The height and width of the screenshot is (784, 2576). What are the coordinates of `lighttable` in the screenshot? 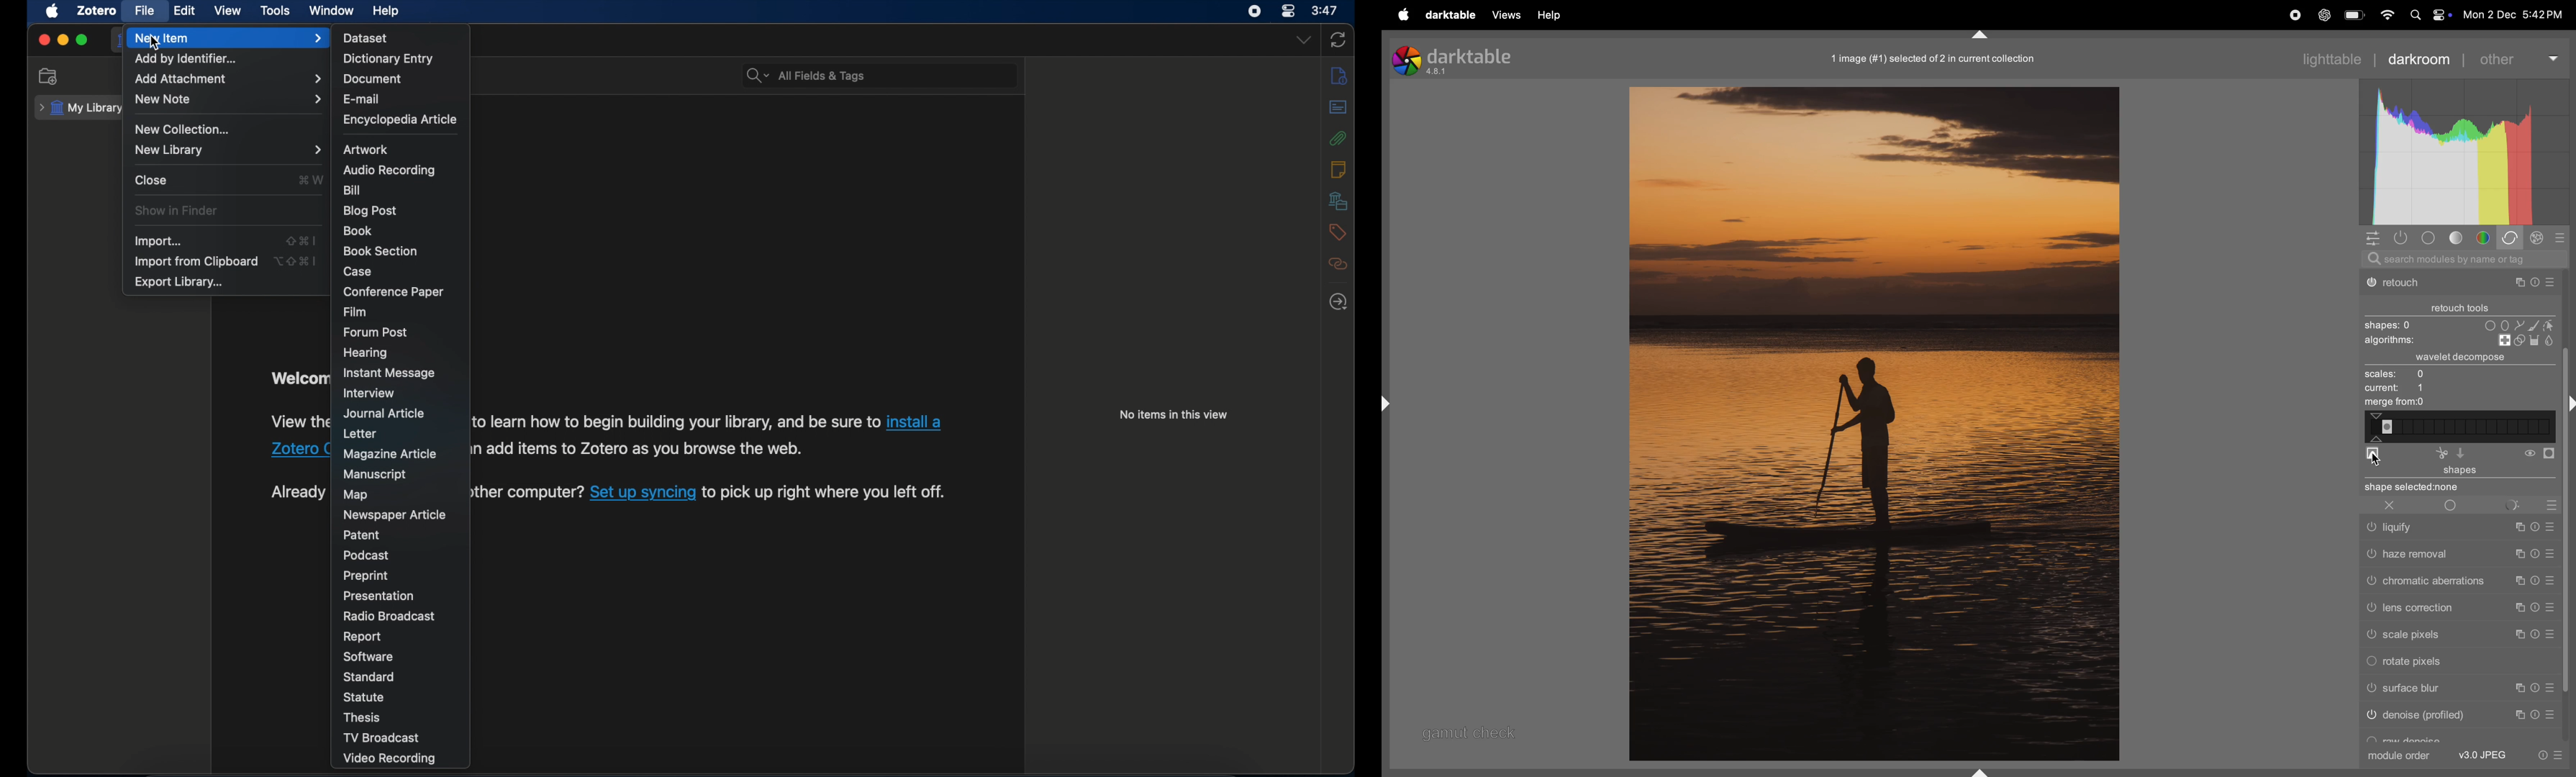 It's located at (2327, 59).